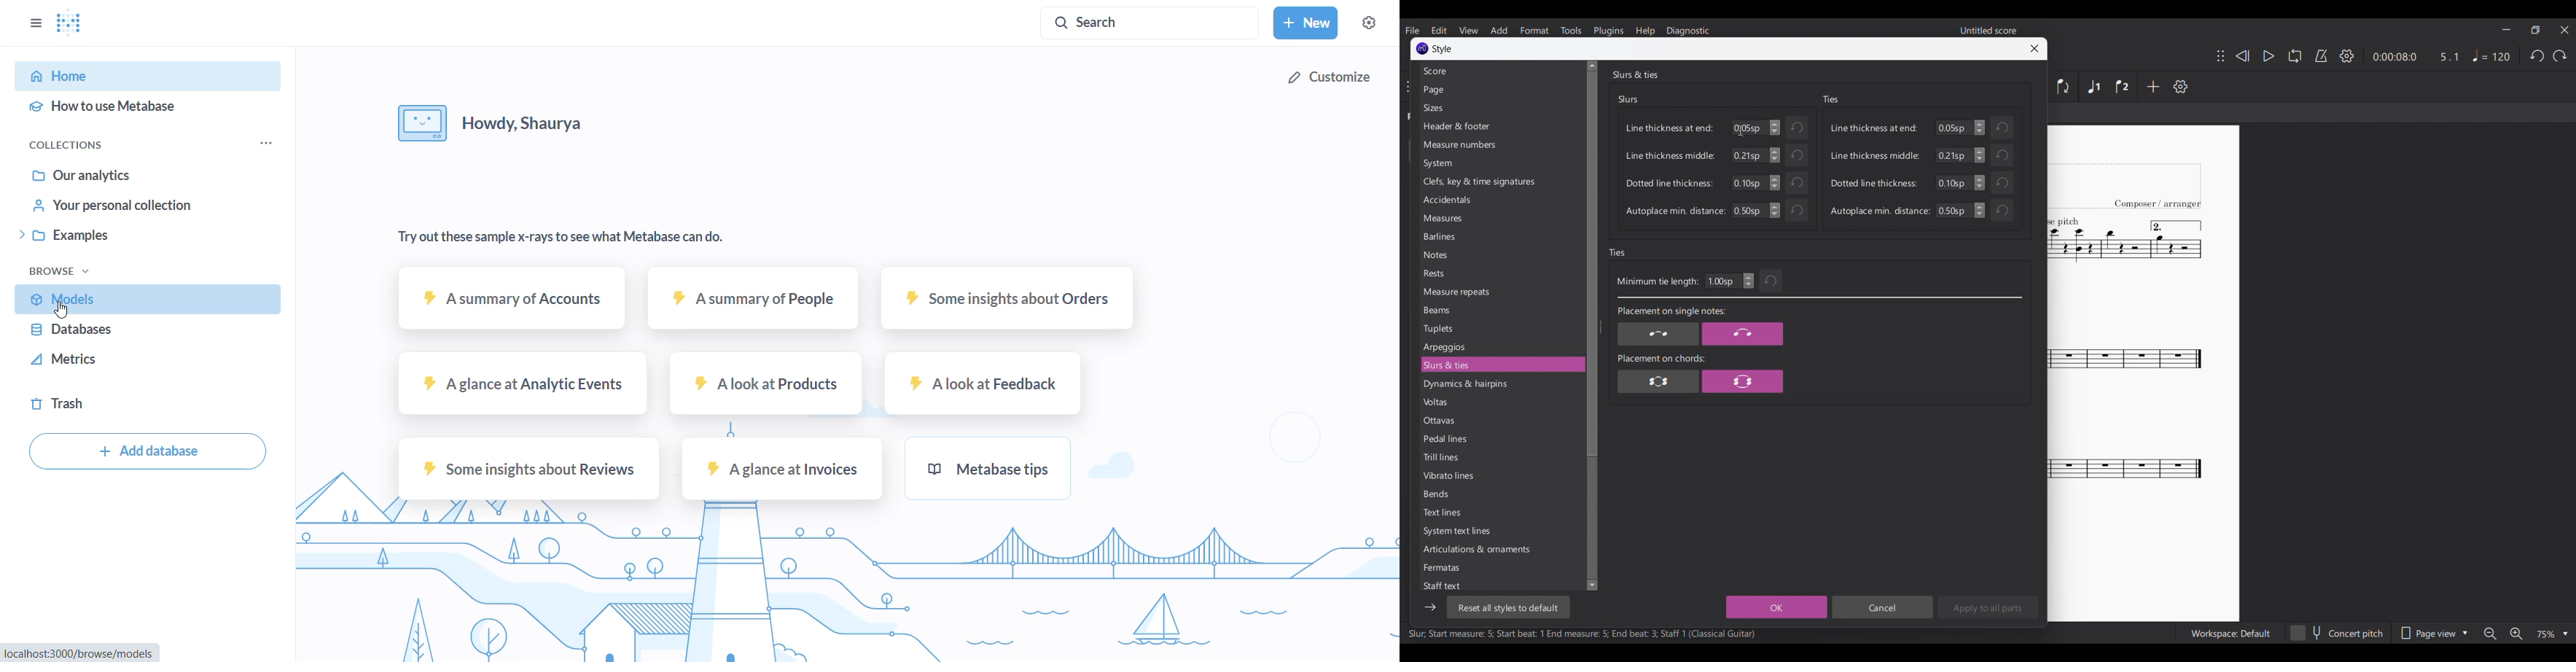 This screenshot has width=2576, height=672. What do you see at coordinates (2221, 56) in the screenshot?
I see `Change position` at bounding box center [2221, 56].